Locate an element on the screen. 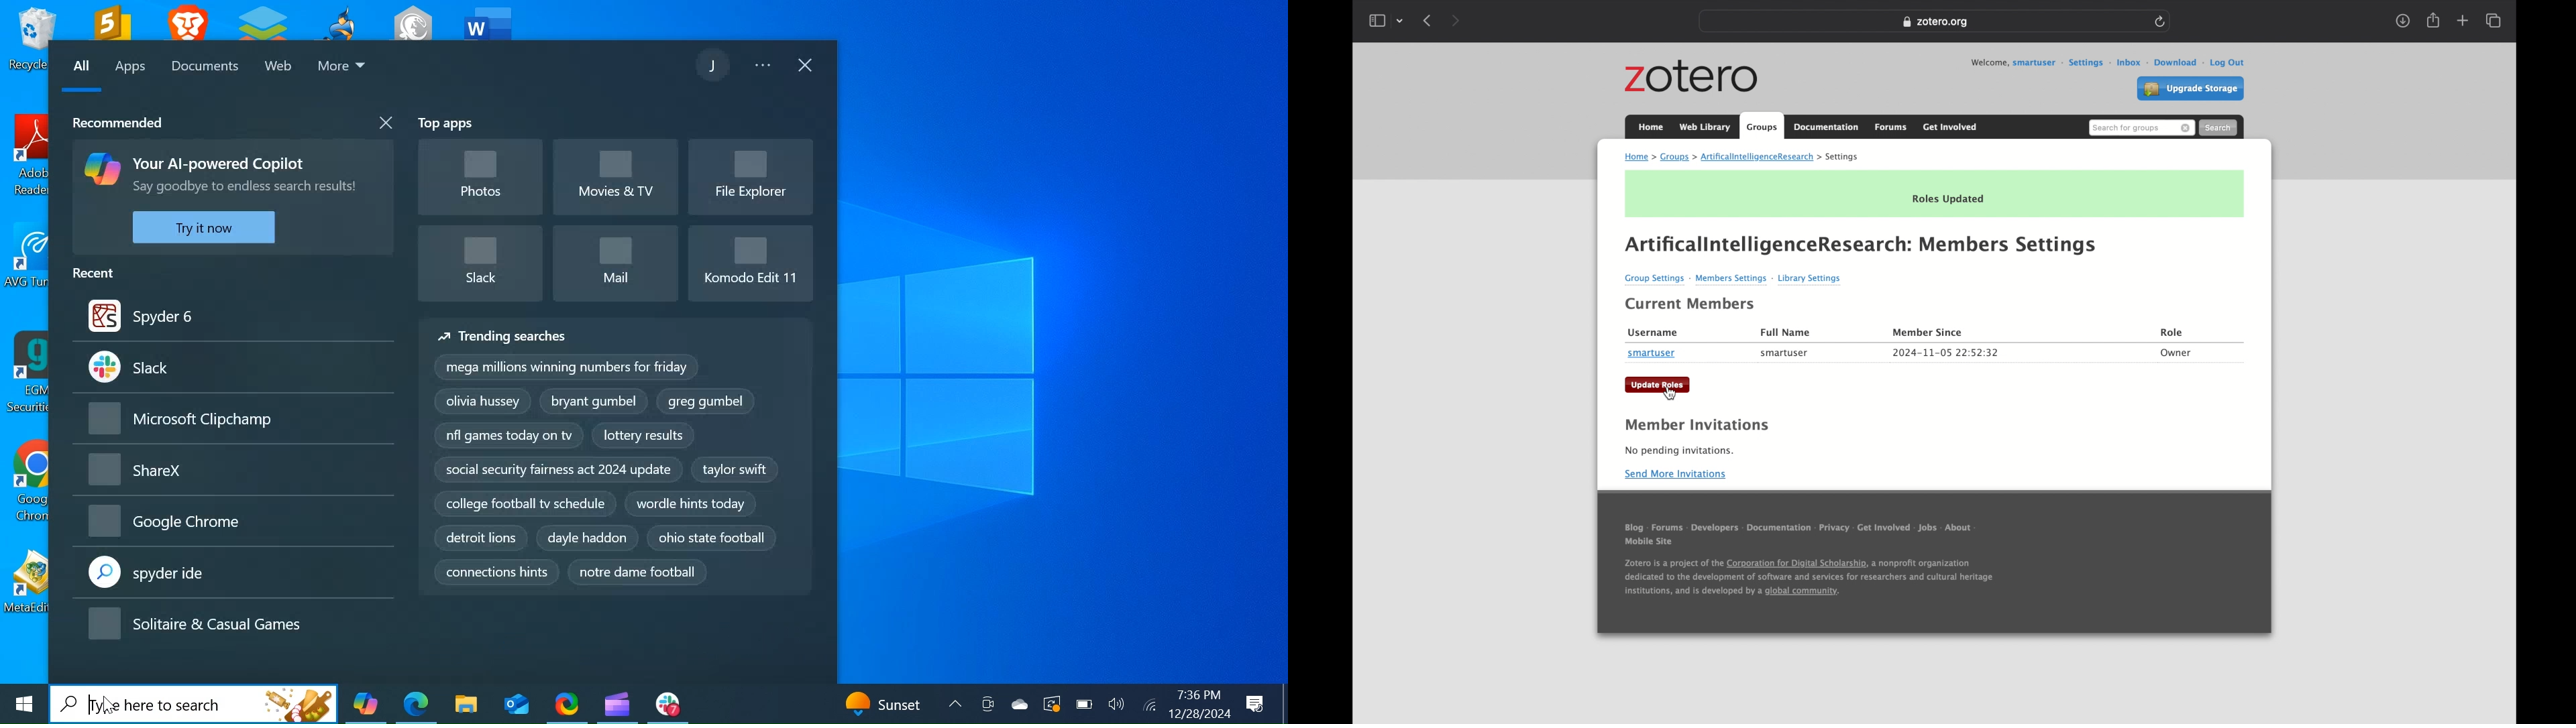 Image resolution: width=2576 pixels, height=728 pixels. Library Settings is located at coordinates (1821, 280).